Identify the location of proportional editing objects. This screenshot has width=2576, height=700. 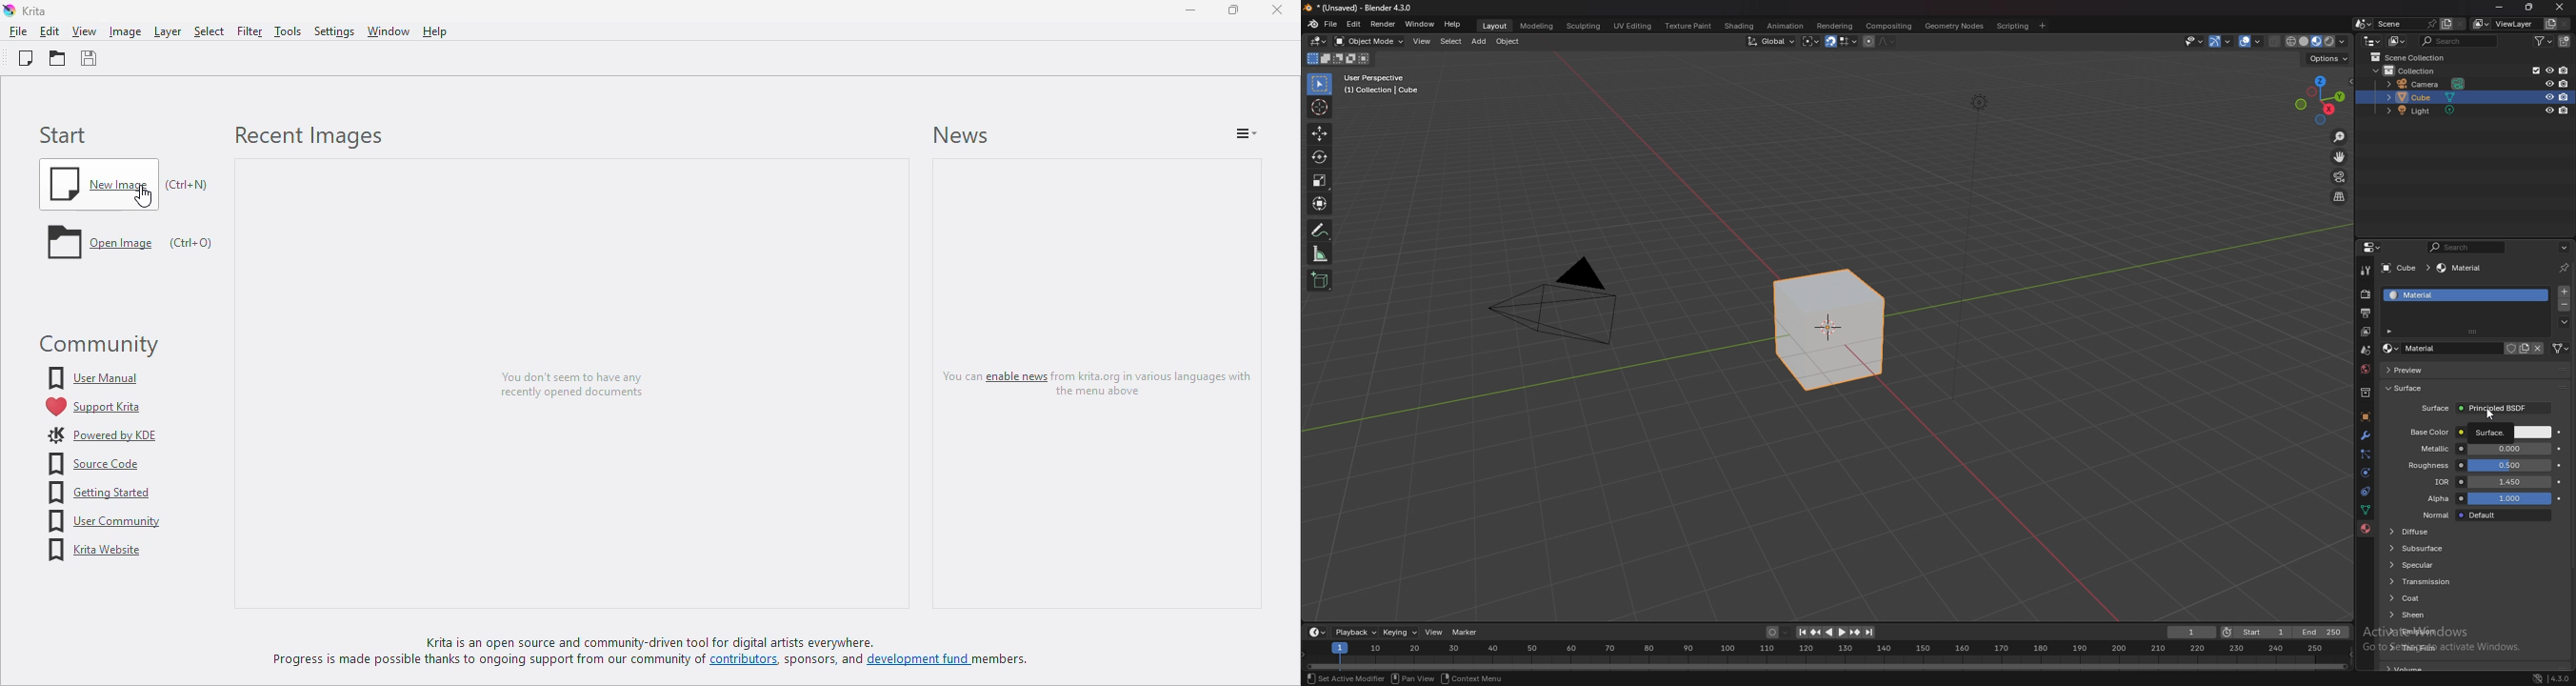
(1867, 41).